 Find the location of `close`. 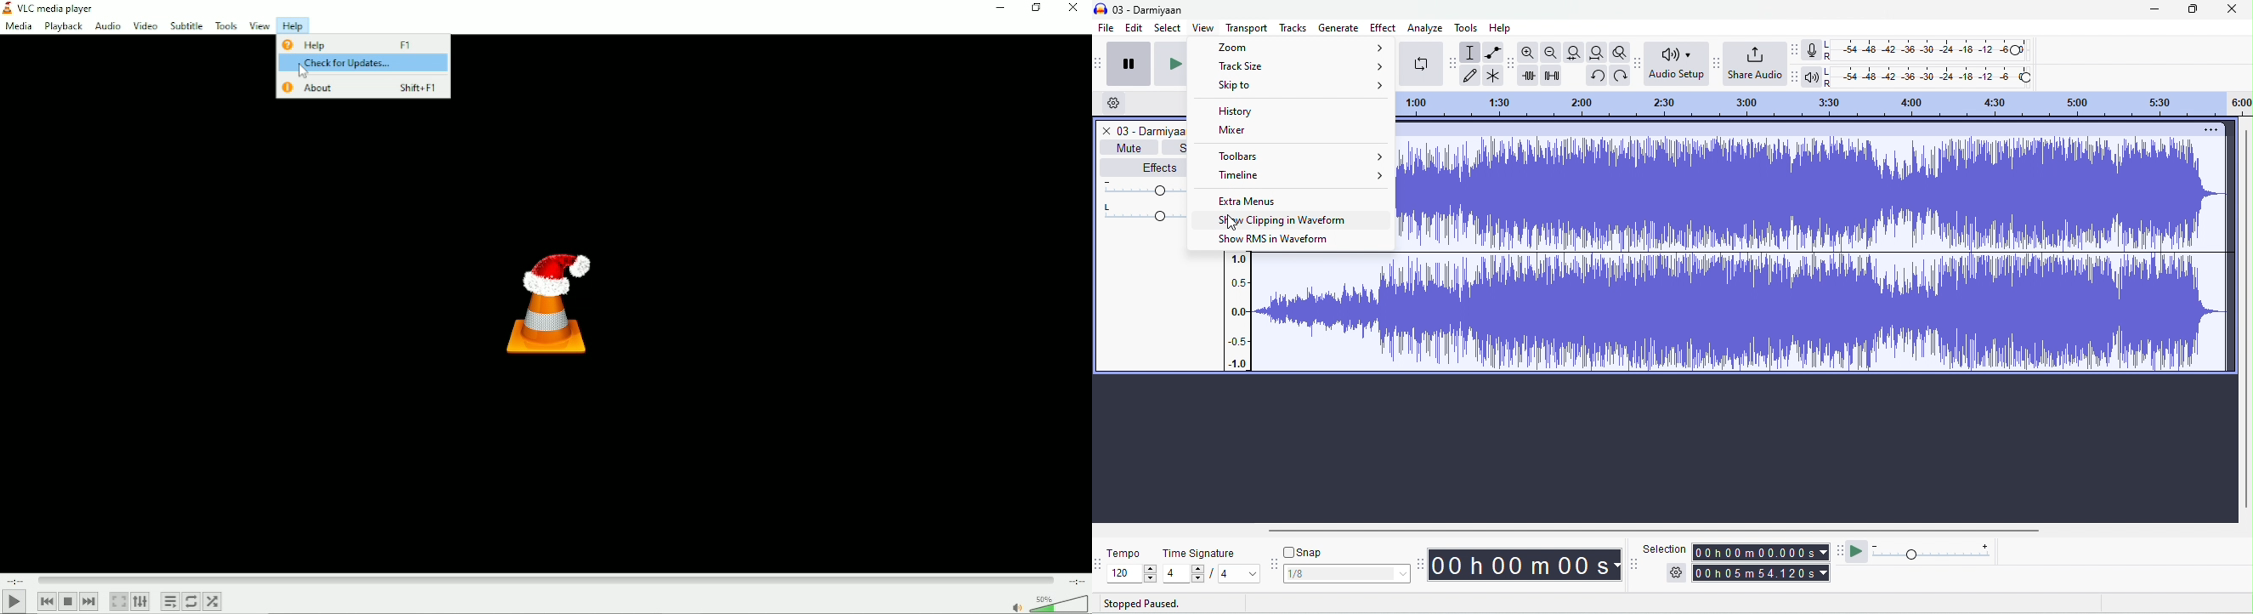

close is located at coordinates (2232, 10).